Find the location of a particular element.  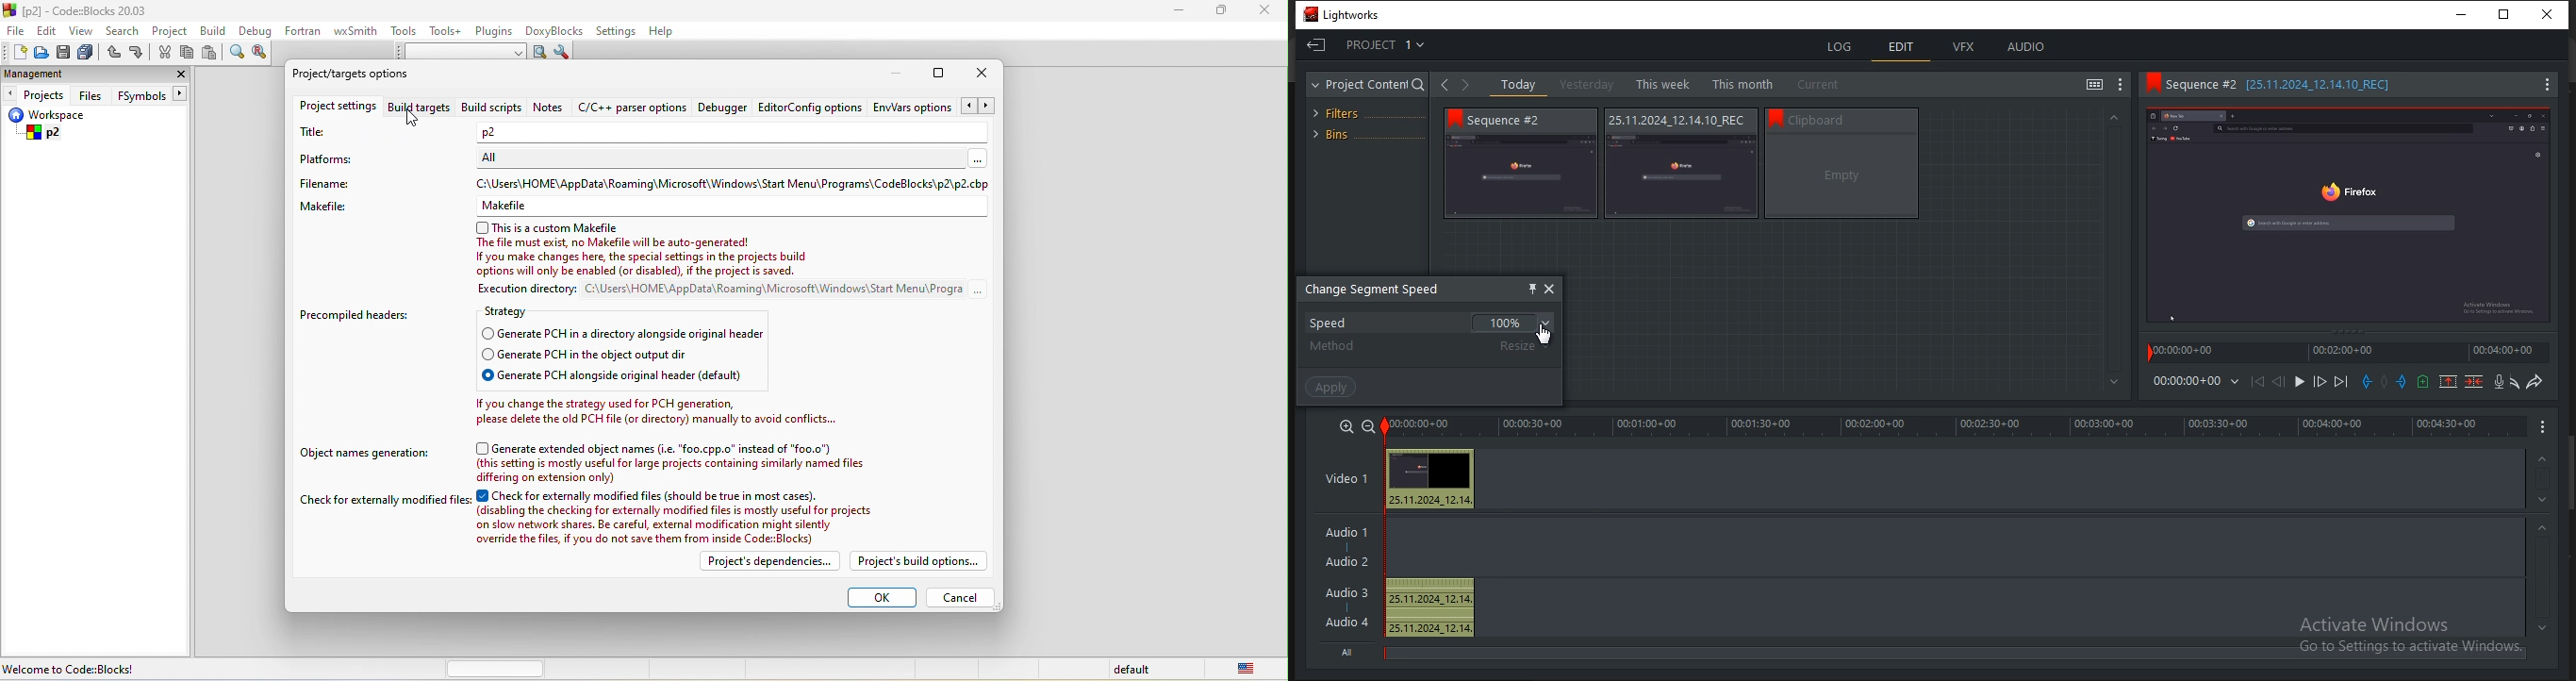

Greyed out down arrow is located at coordinates (2113, 383).